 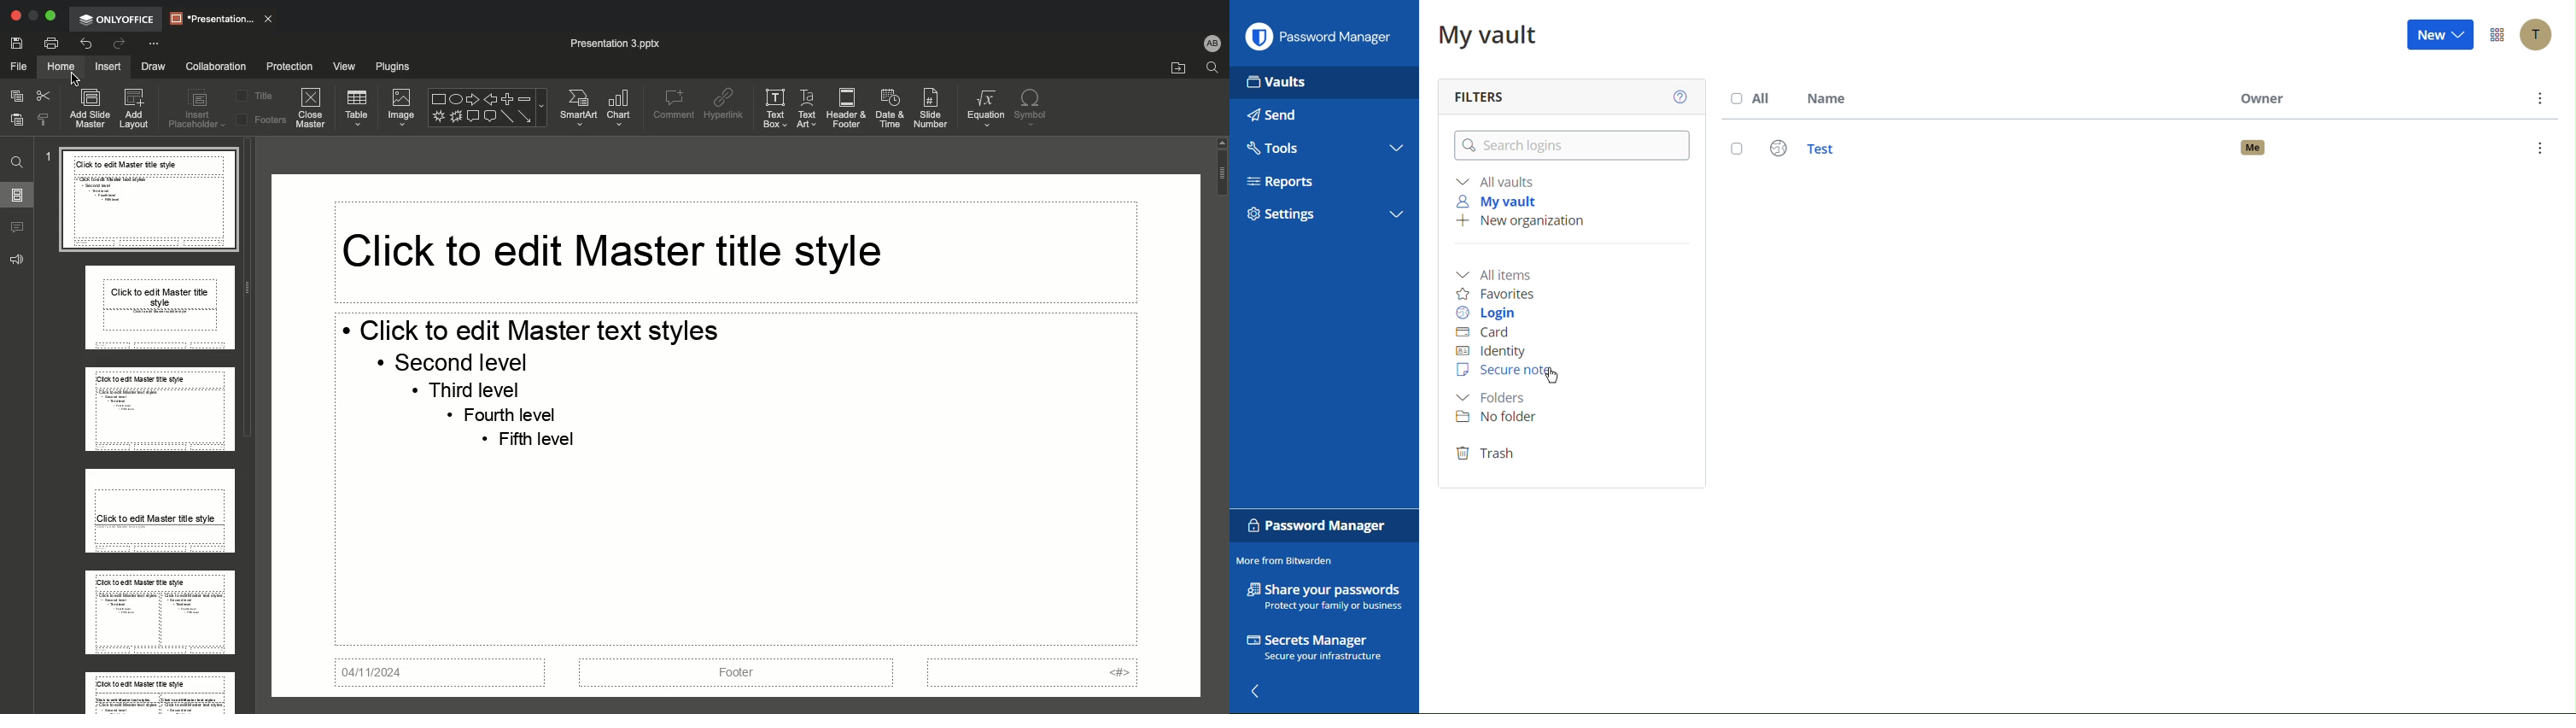 I want to click on Undo, so click(x=87, y=44).